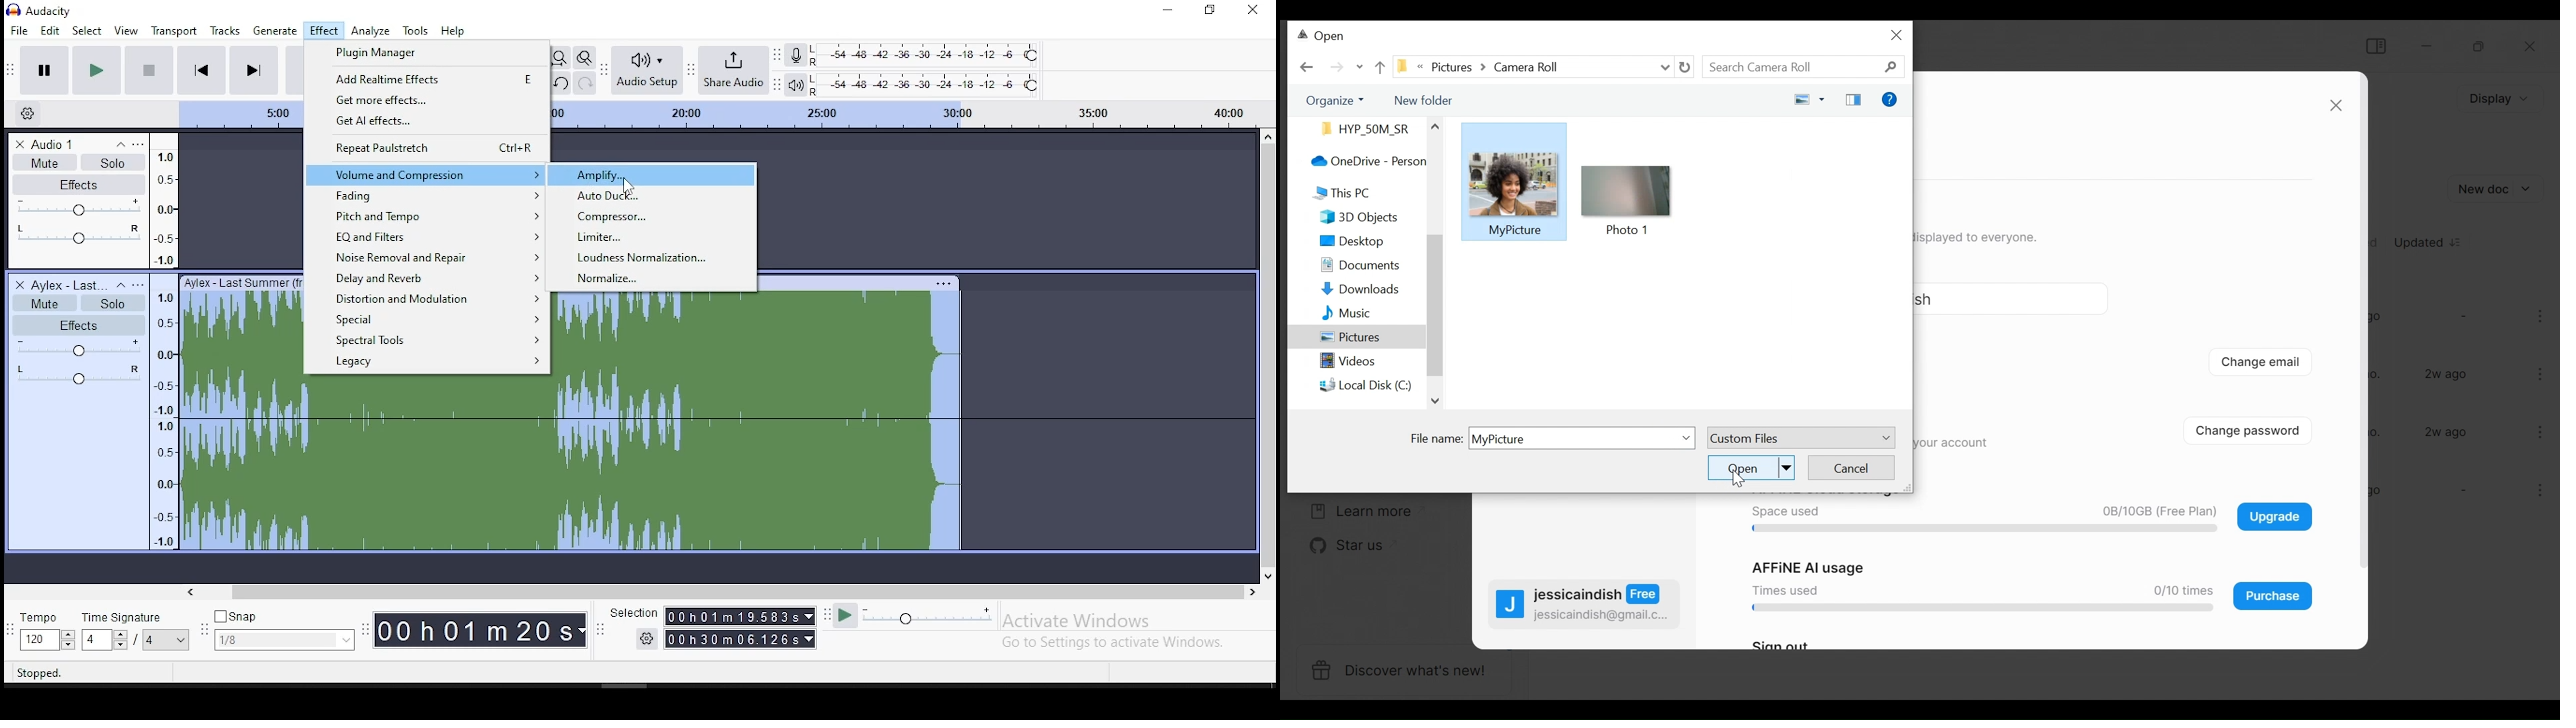 The width and height of the screenshot is (2576, 728). Describe the element at coordinates (50, 31) in the screenshot. I see `edit` at that location.